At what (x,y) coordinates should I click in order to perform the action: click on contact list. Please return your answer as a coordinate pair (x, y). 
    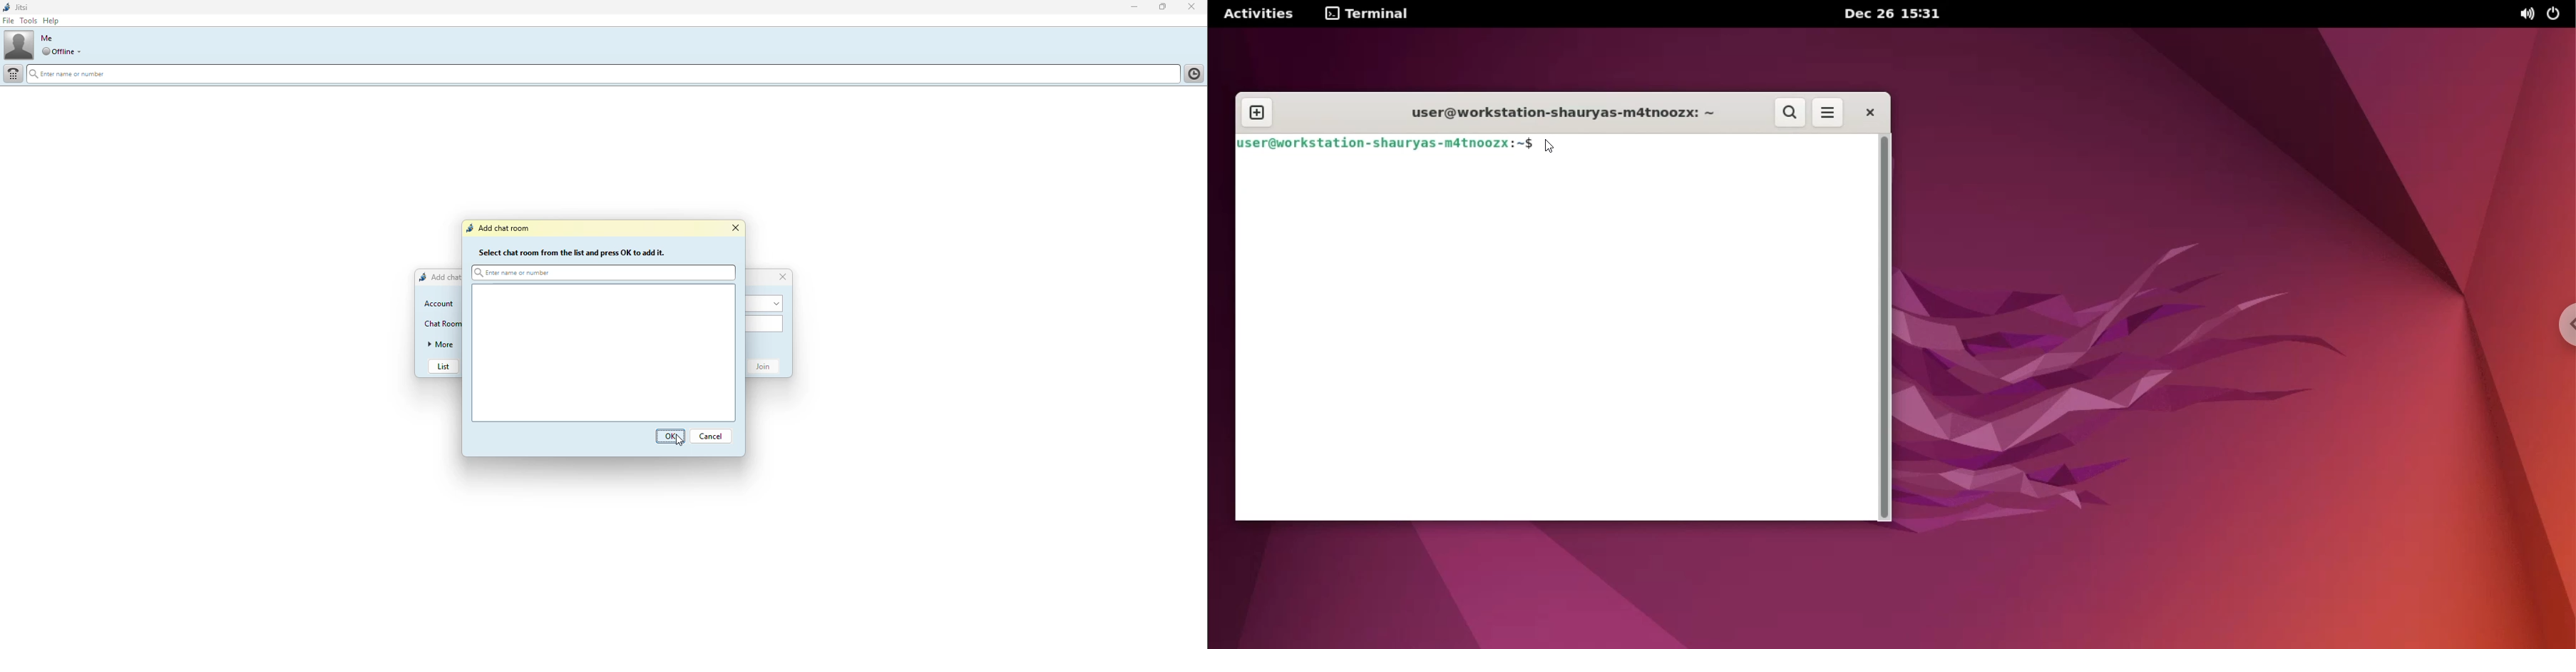
    Looking at the image, I should click on (1191, 74).